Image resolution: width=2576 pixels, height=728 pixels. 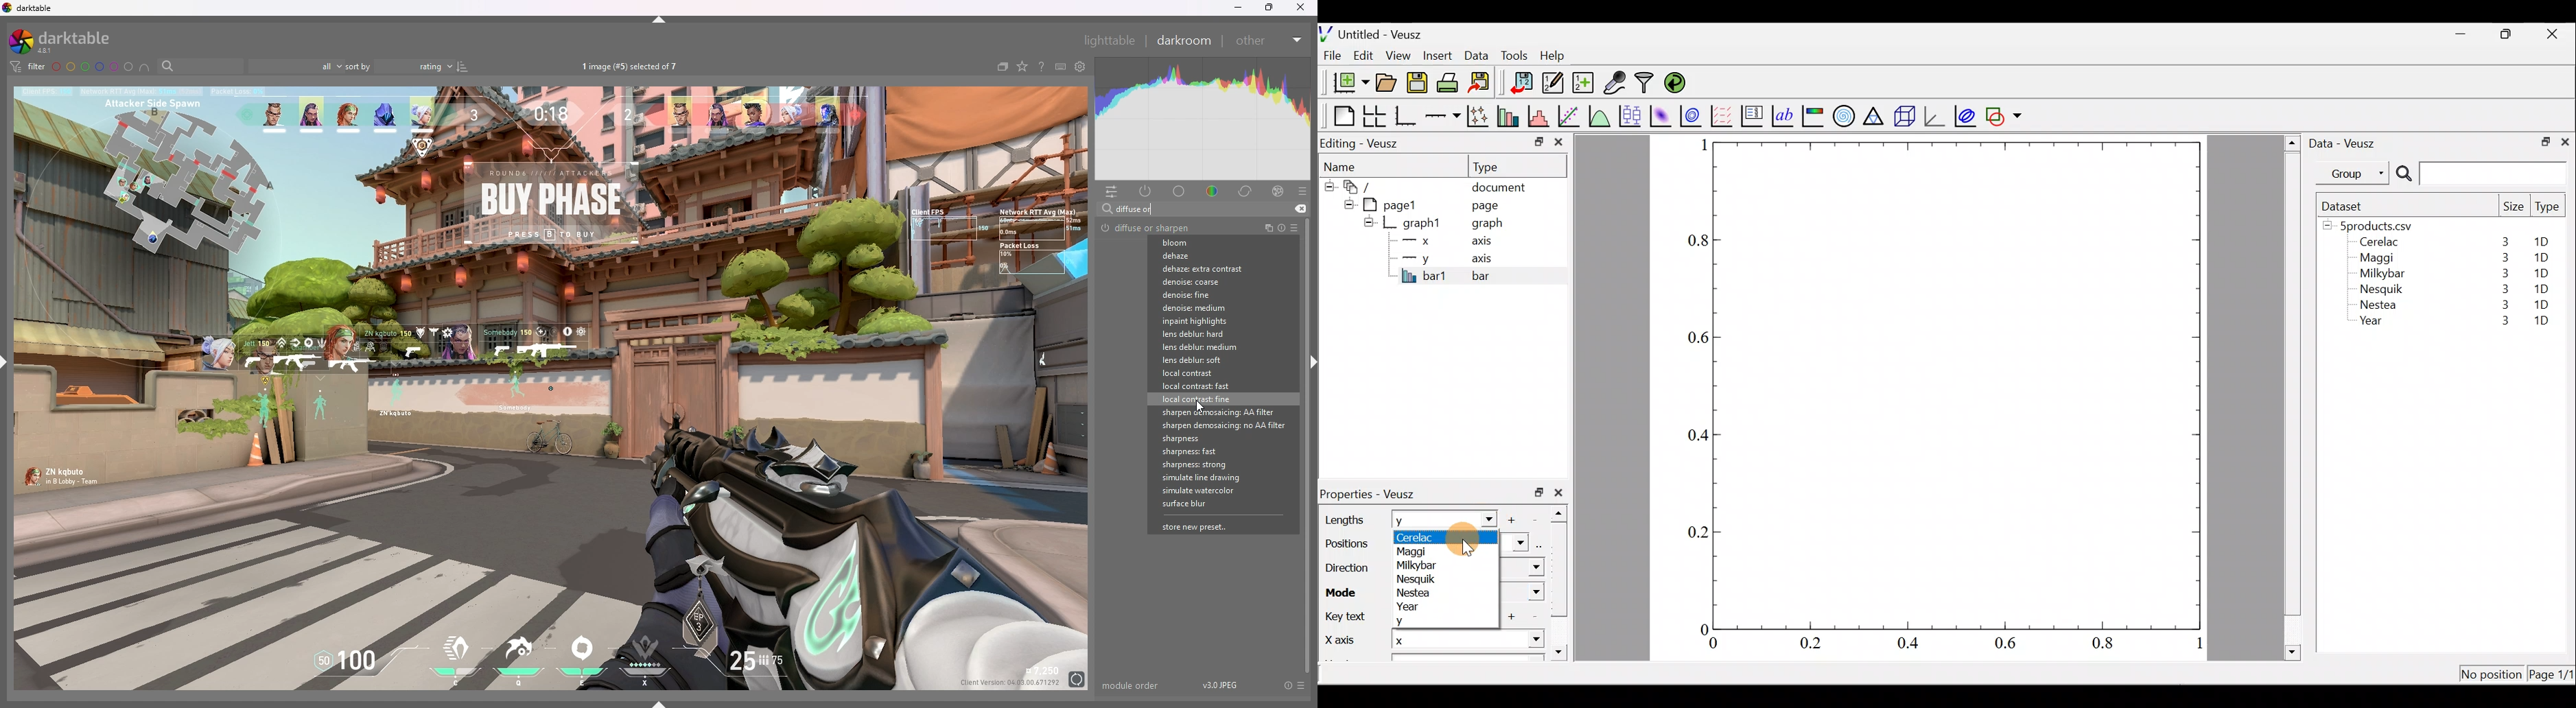 What do you see at coordinates (1215, 321) in the screenshot?
I see `inpaint highlights` at bounding box center [1215, 321].